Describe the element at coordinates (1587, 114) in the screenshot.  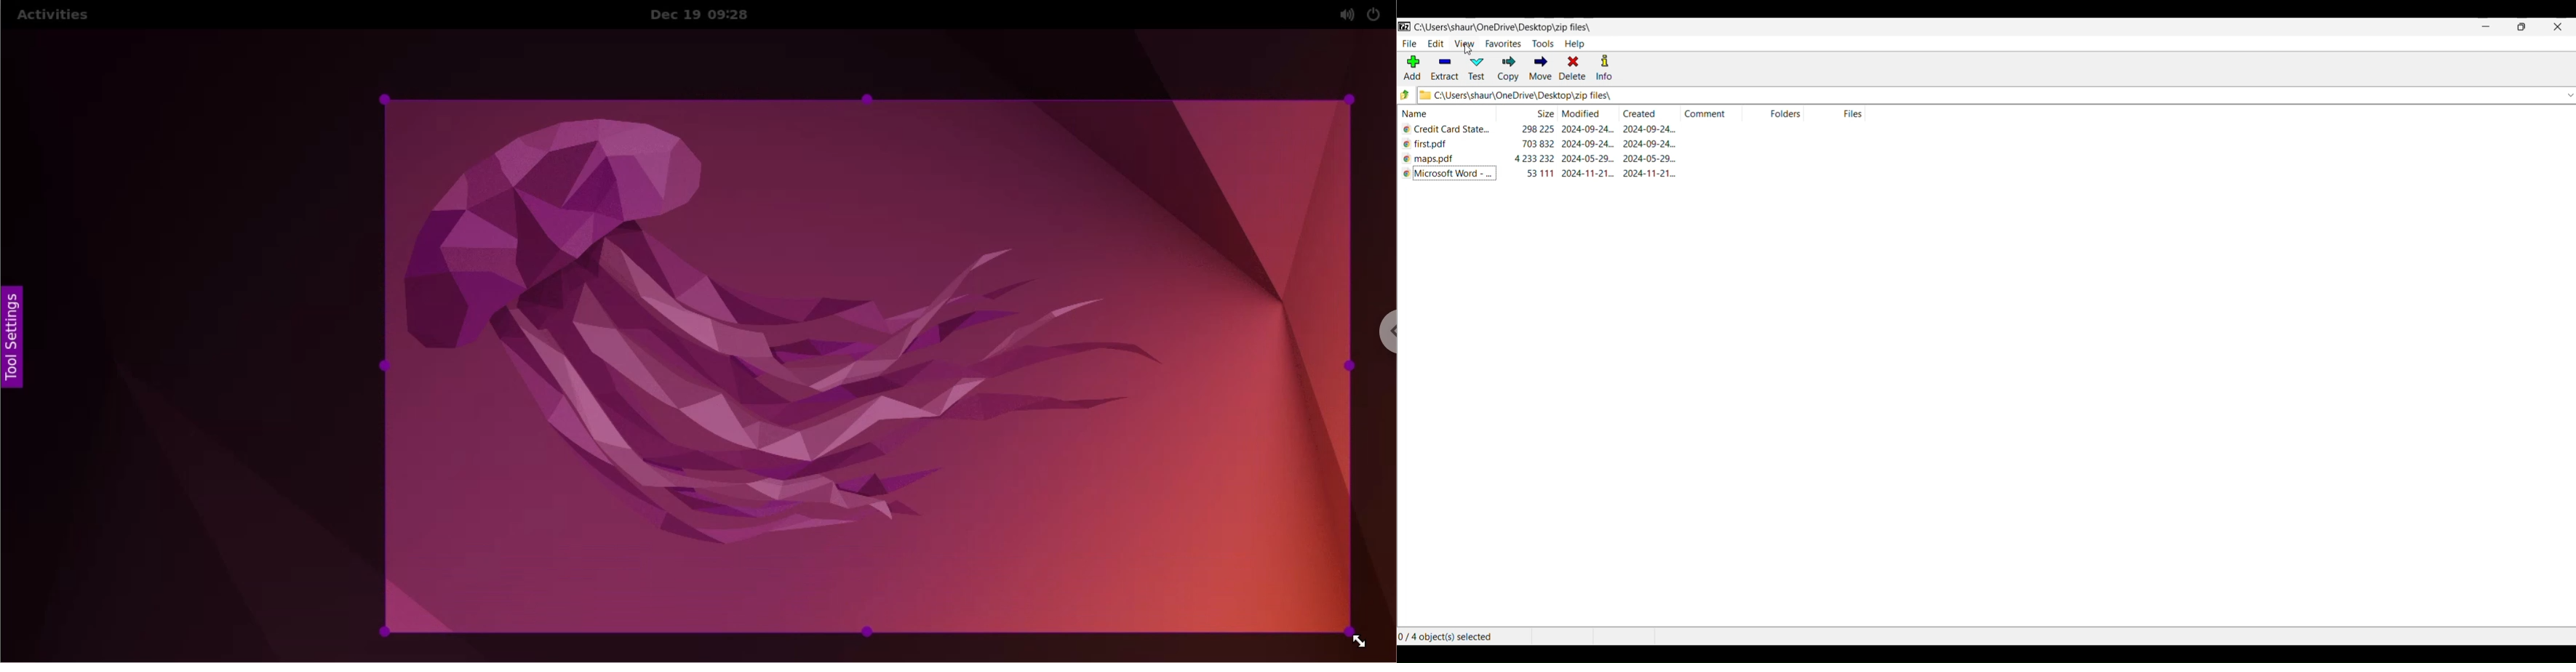
I see `` at that location.